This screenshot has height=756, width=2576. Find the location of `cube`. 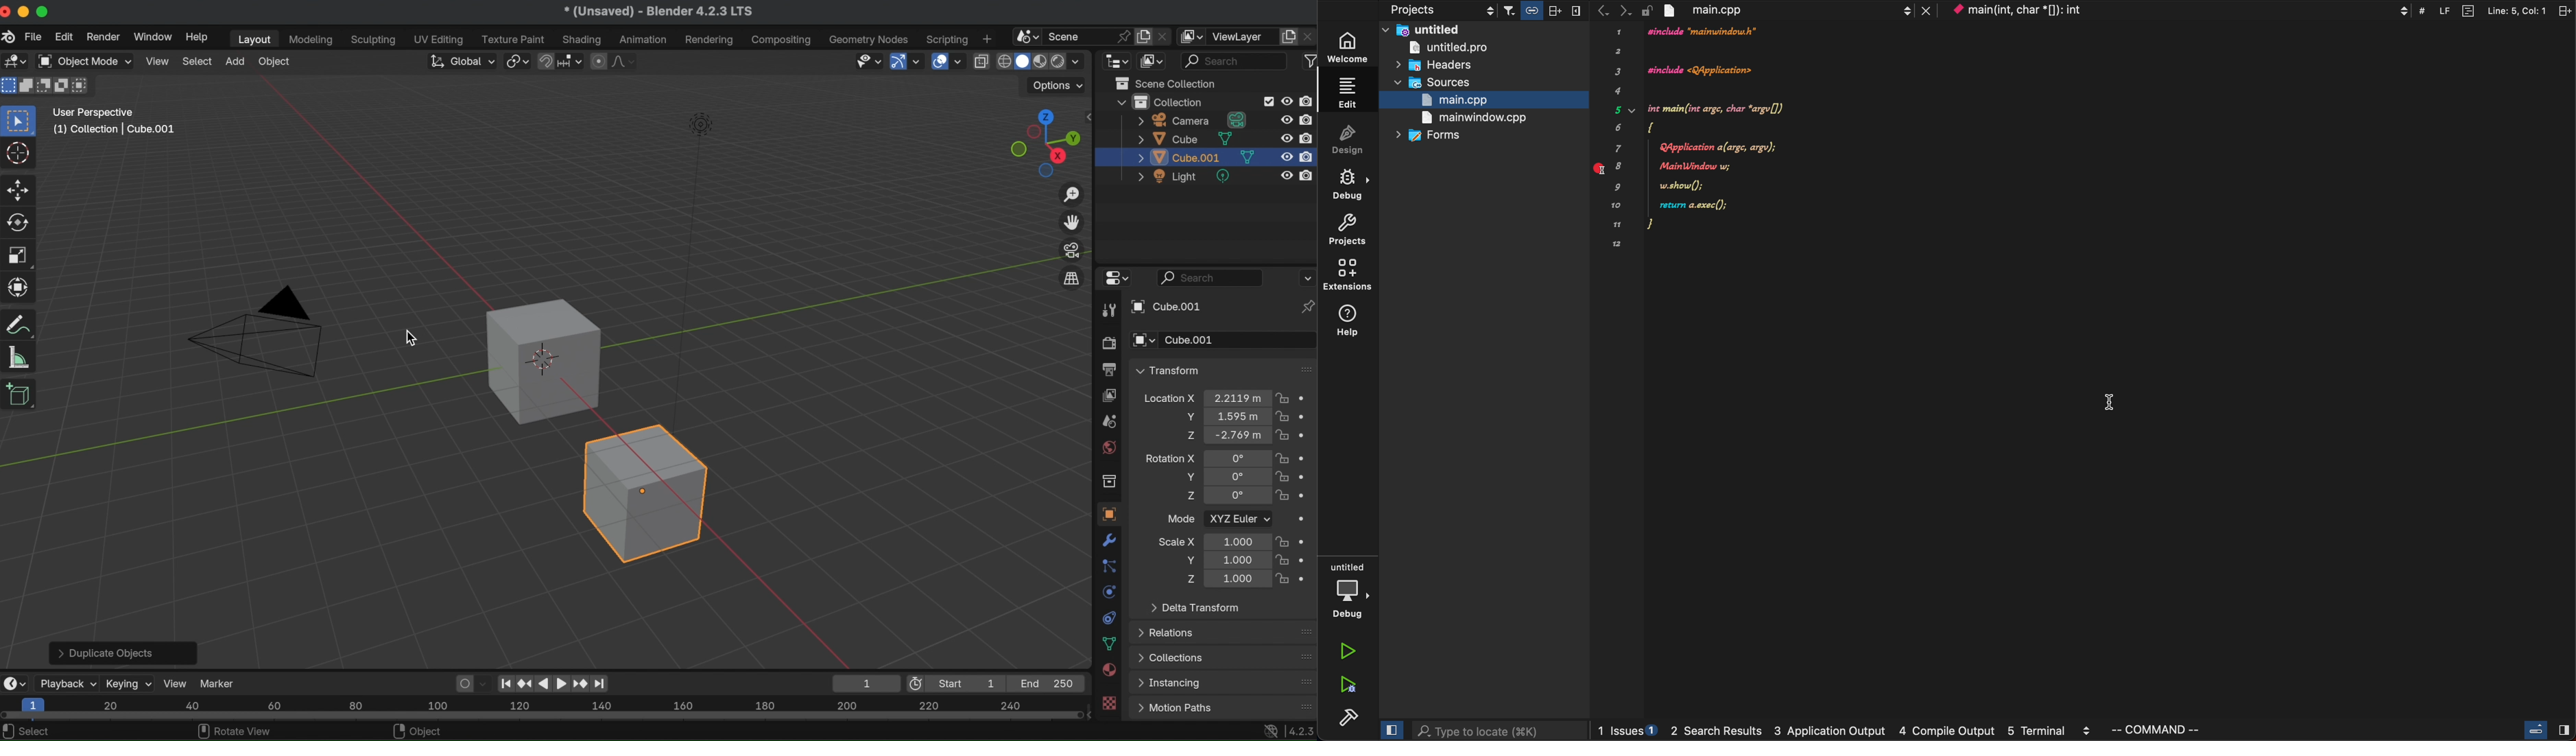

cube is located at coordinates (542, 360).